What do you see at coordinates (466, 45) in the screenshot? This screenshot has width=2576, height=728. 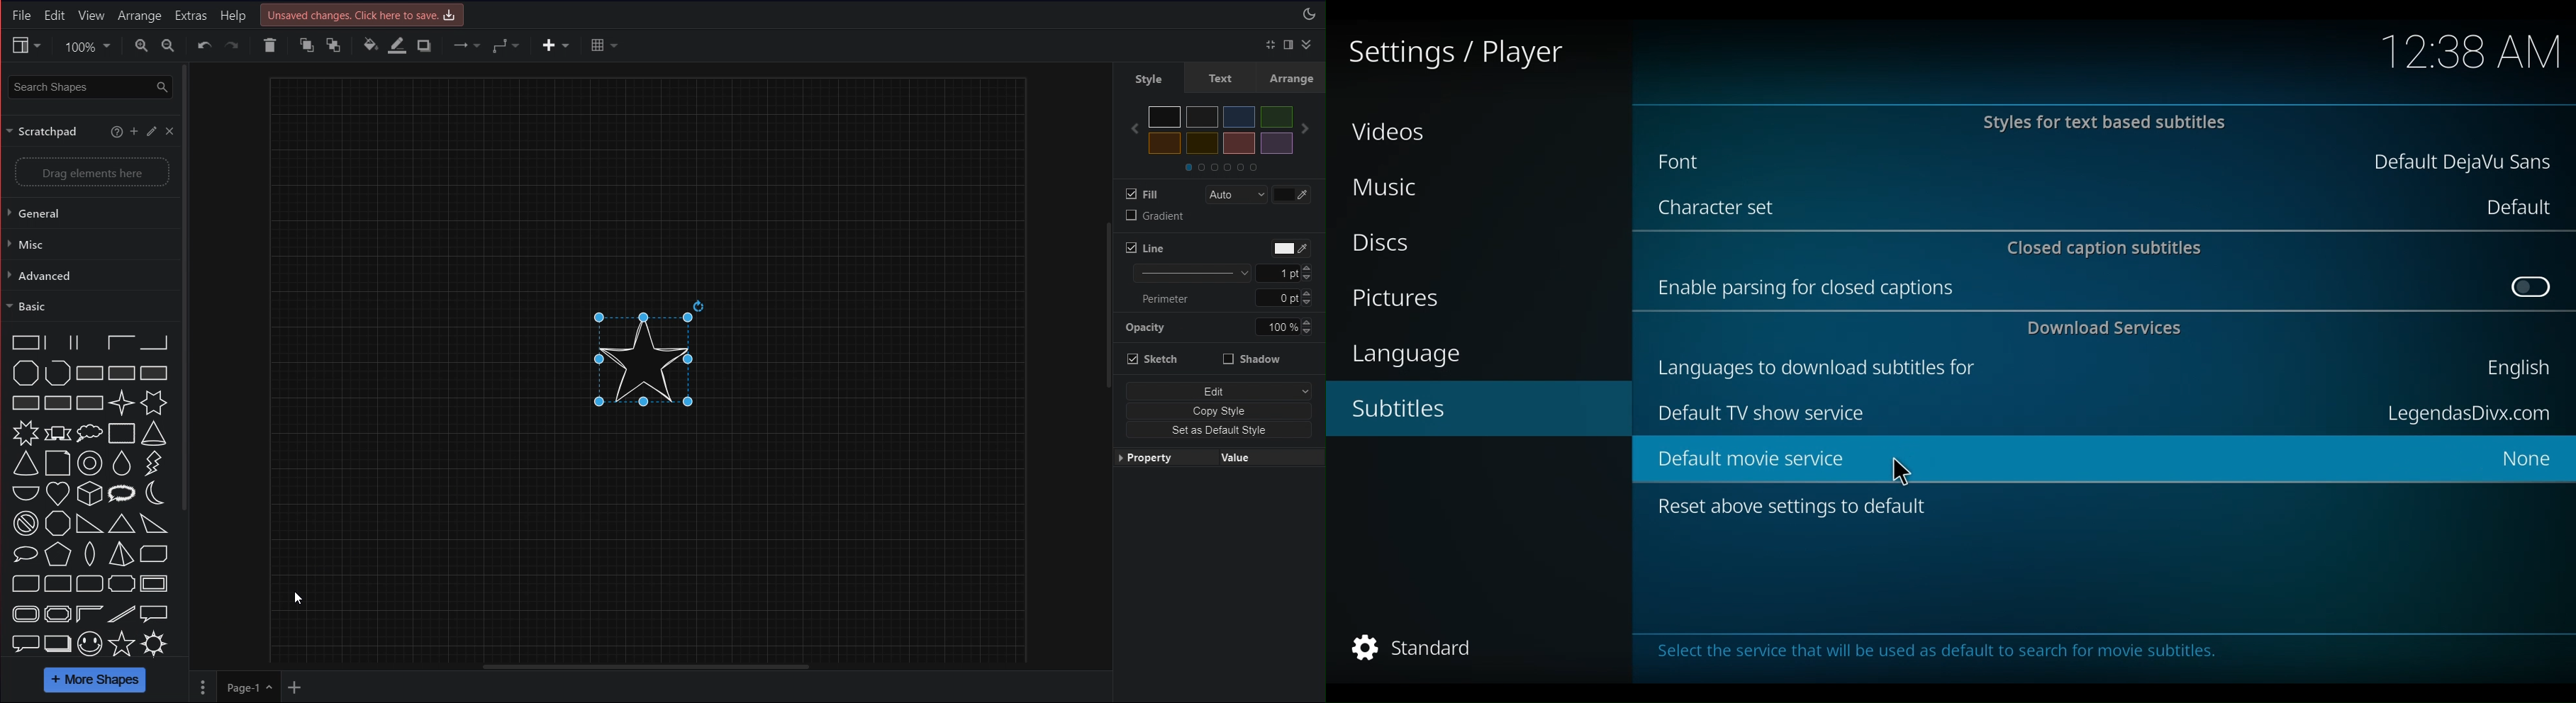 I see `Connection` at bounding box center [466, 45].